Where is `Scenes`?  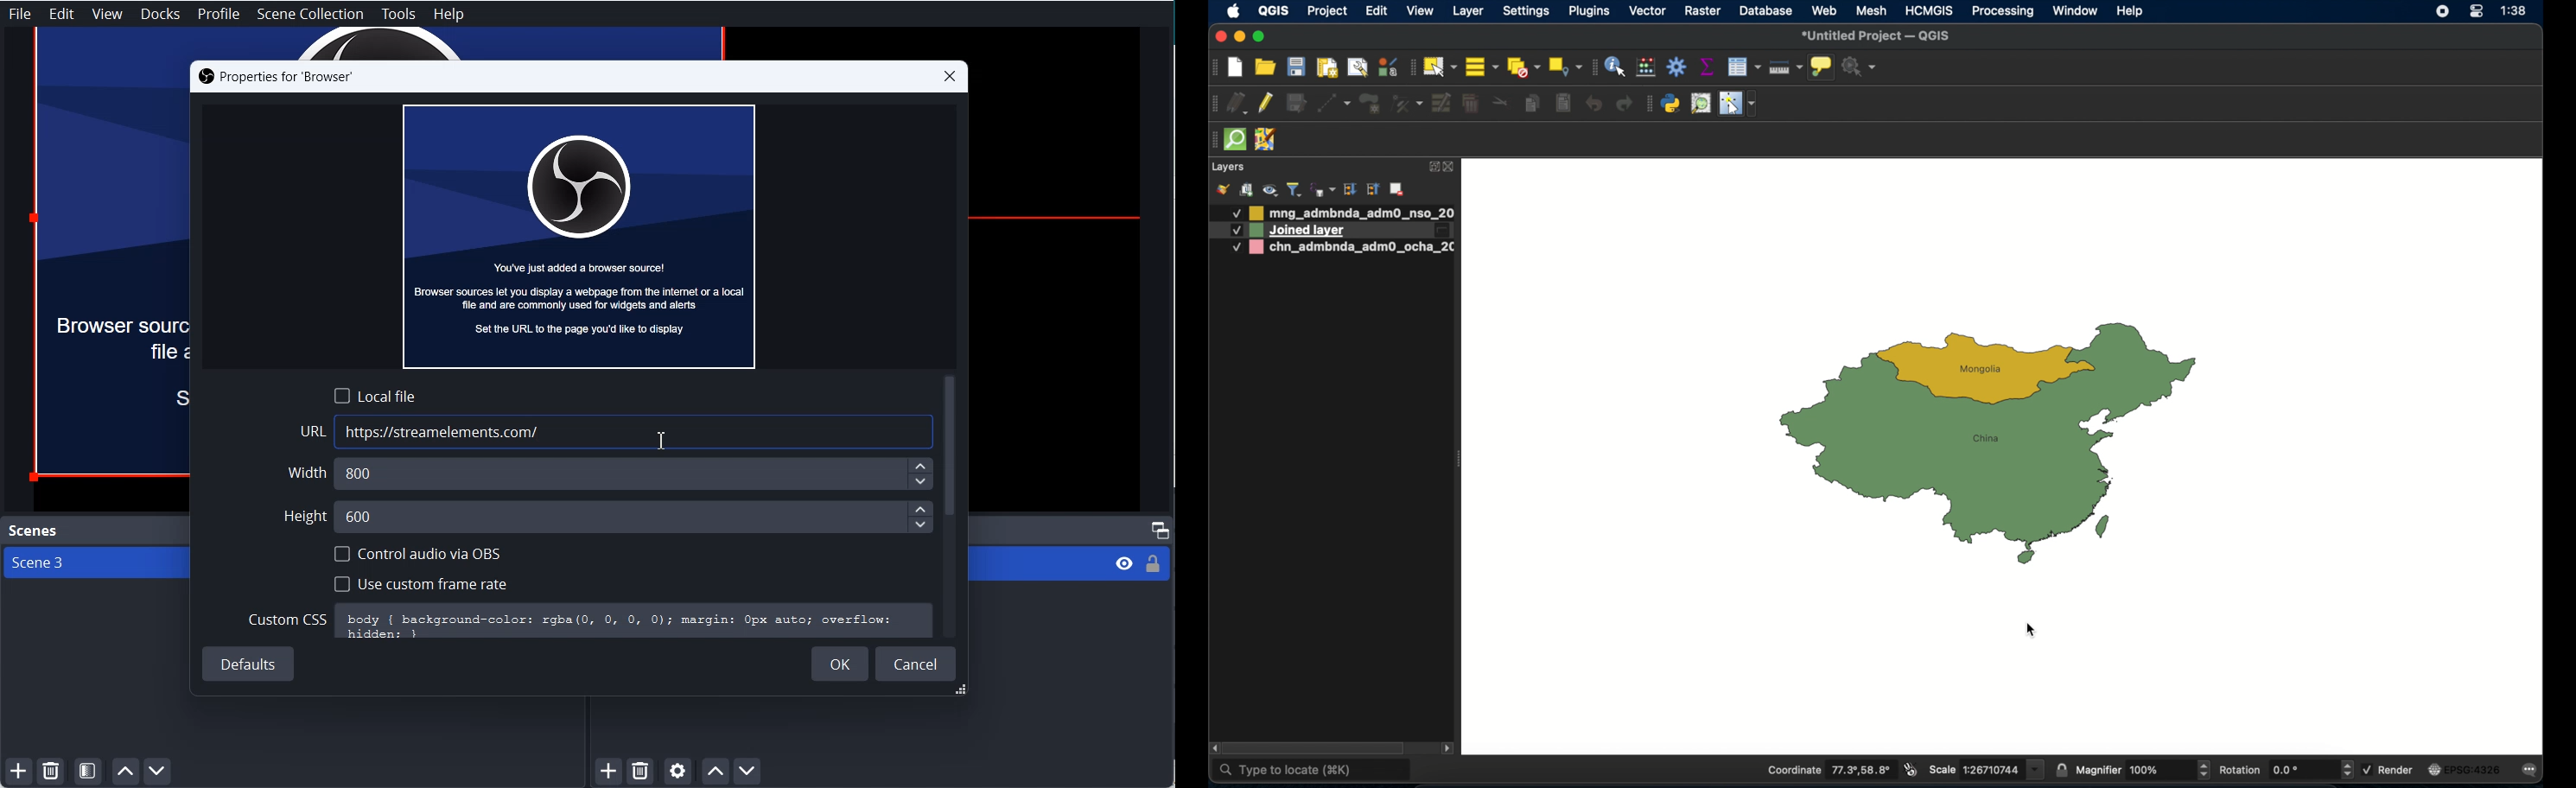
Scenes is located at coordinates (31, 531).